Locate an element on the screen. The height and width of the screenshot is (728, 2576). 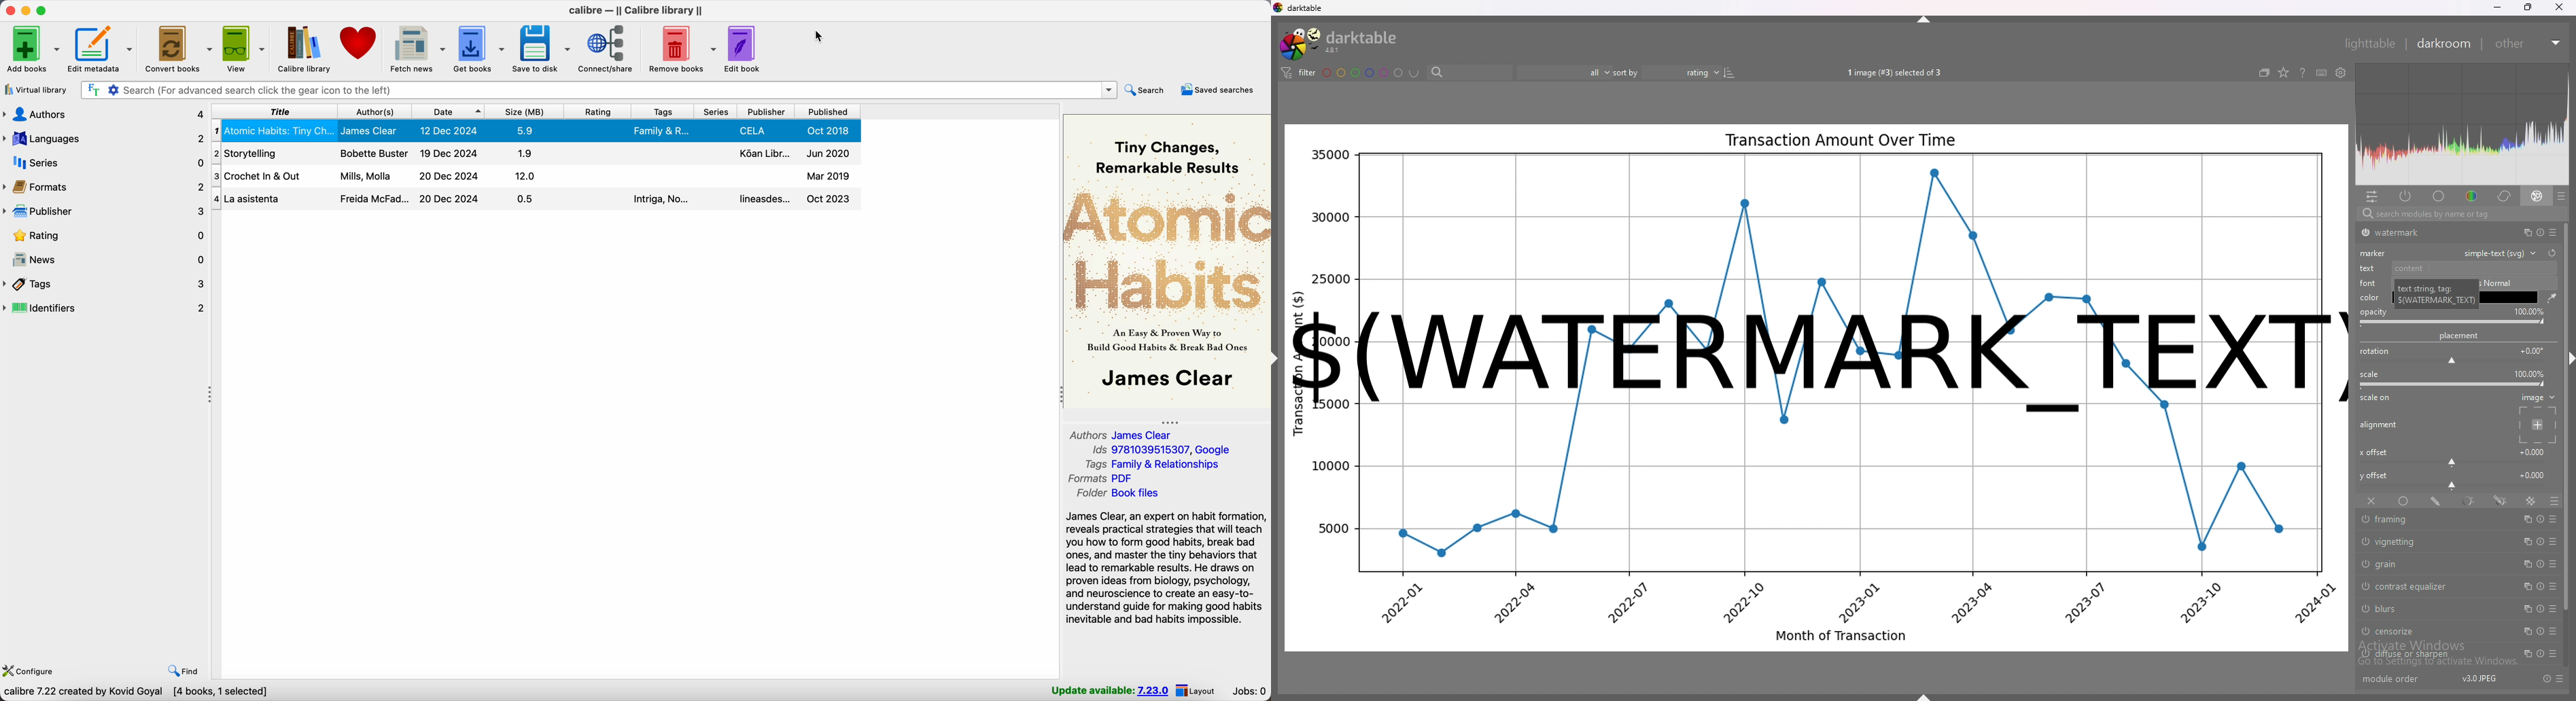
virtual library is located at coordinates (36, 90).